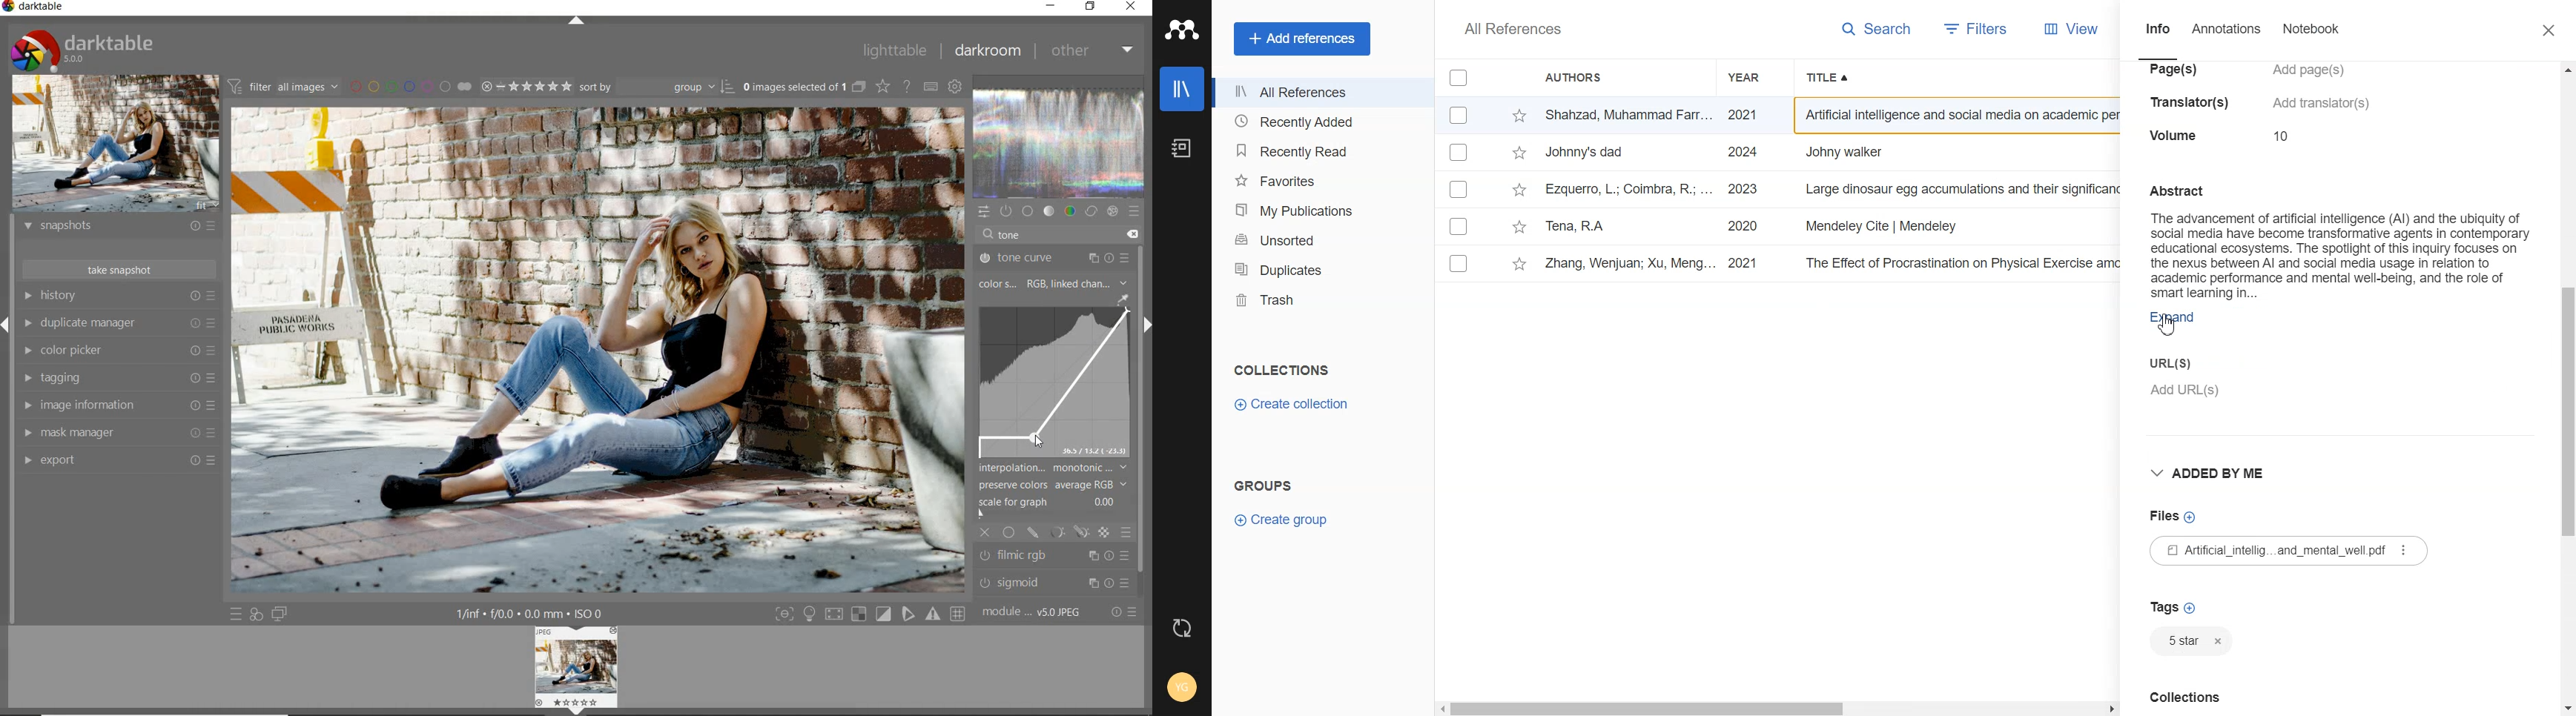  Describe the element at coordinates (908, 87) in the screenshot. I see `enable online help` at that location.